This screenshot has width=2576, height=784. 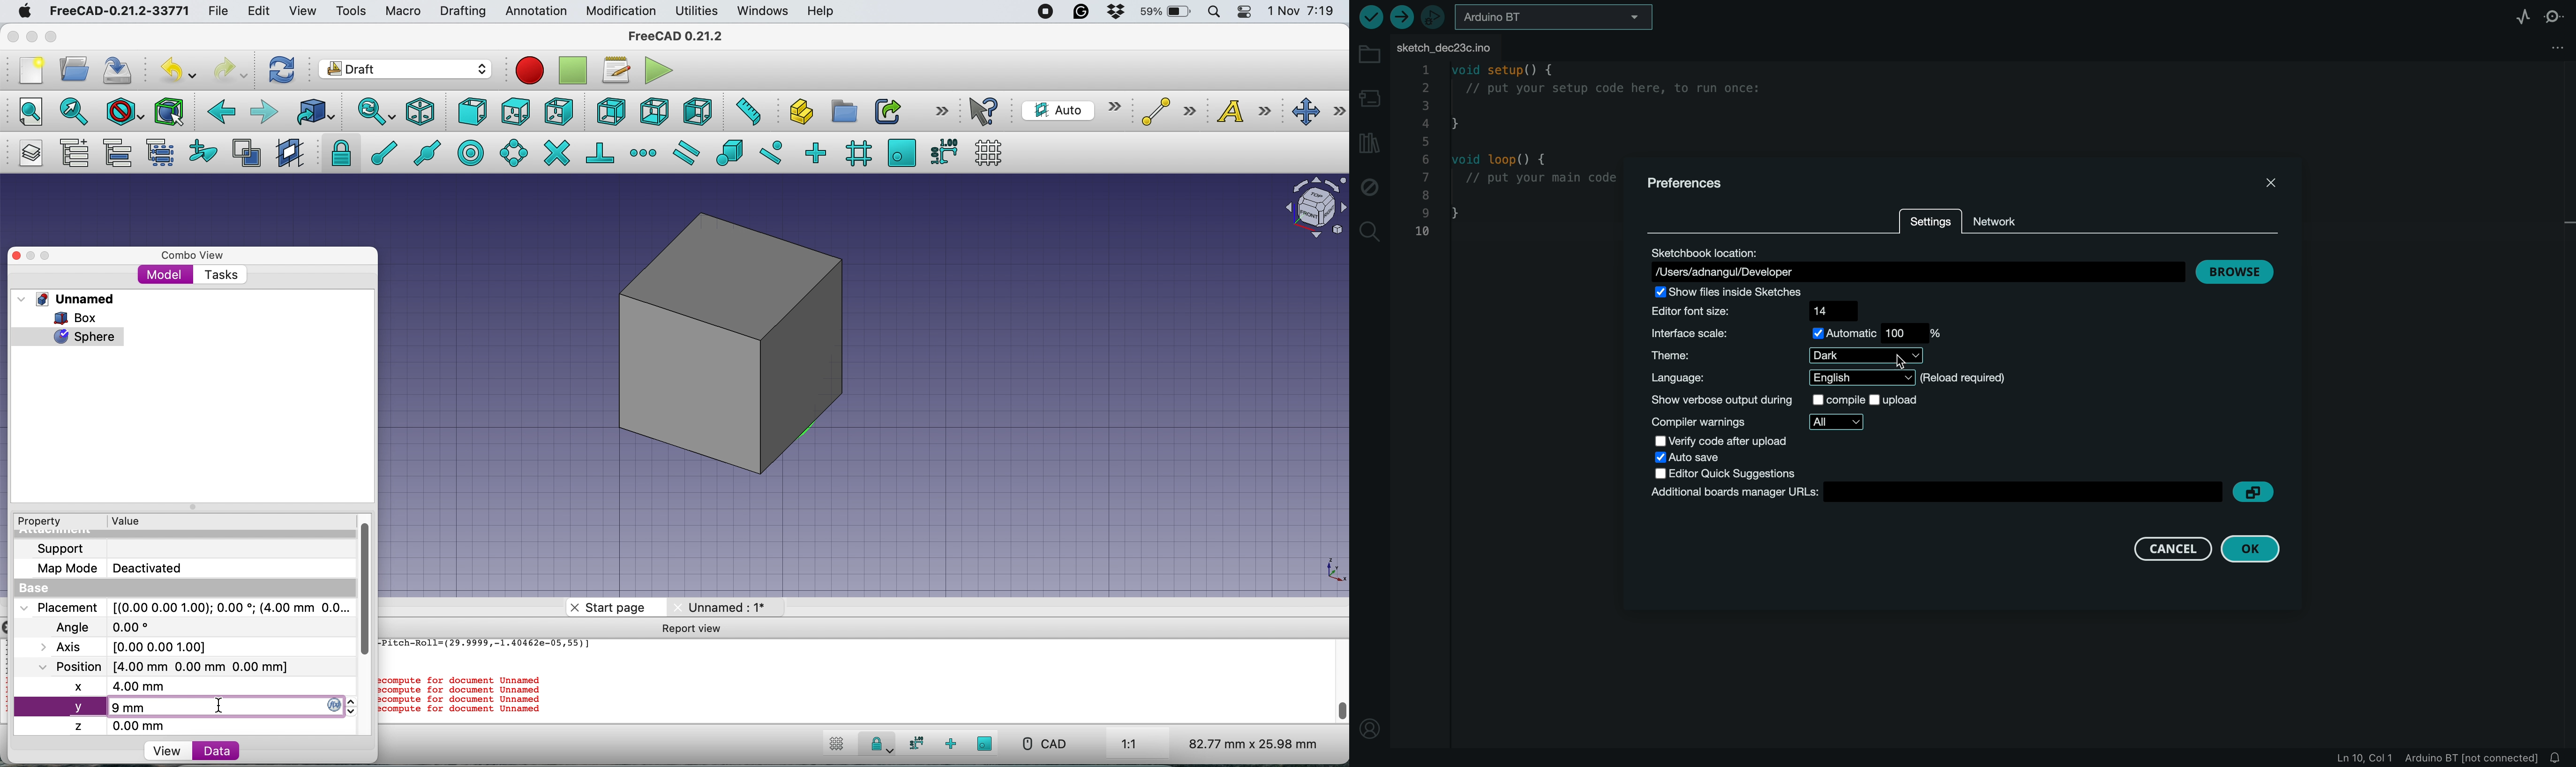 I want to click on help, so click(x=822, y=12).